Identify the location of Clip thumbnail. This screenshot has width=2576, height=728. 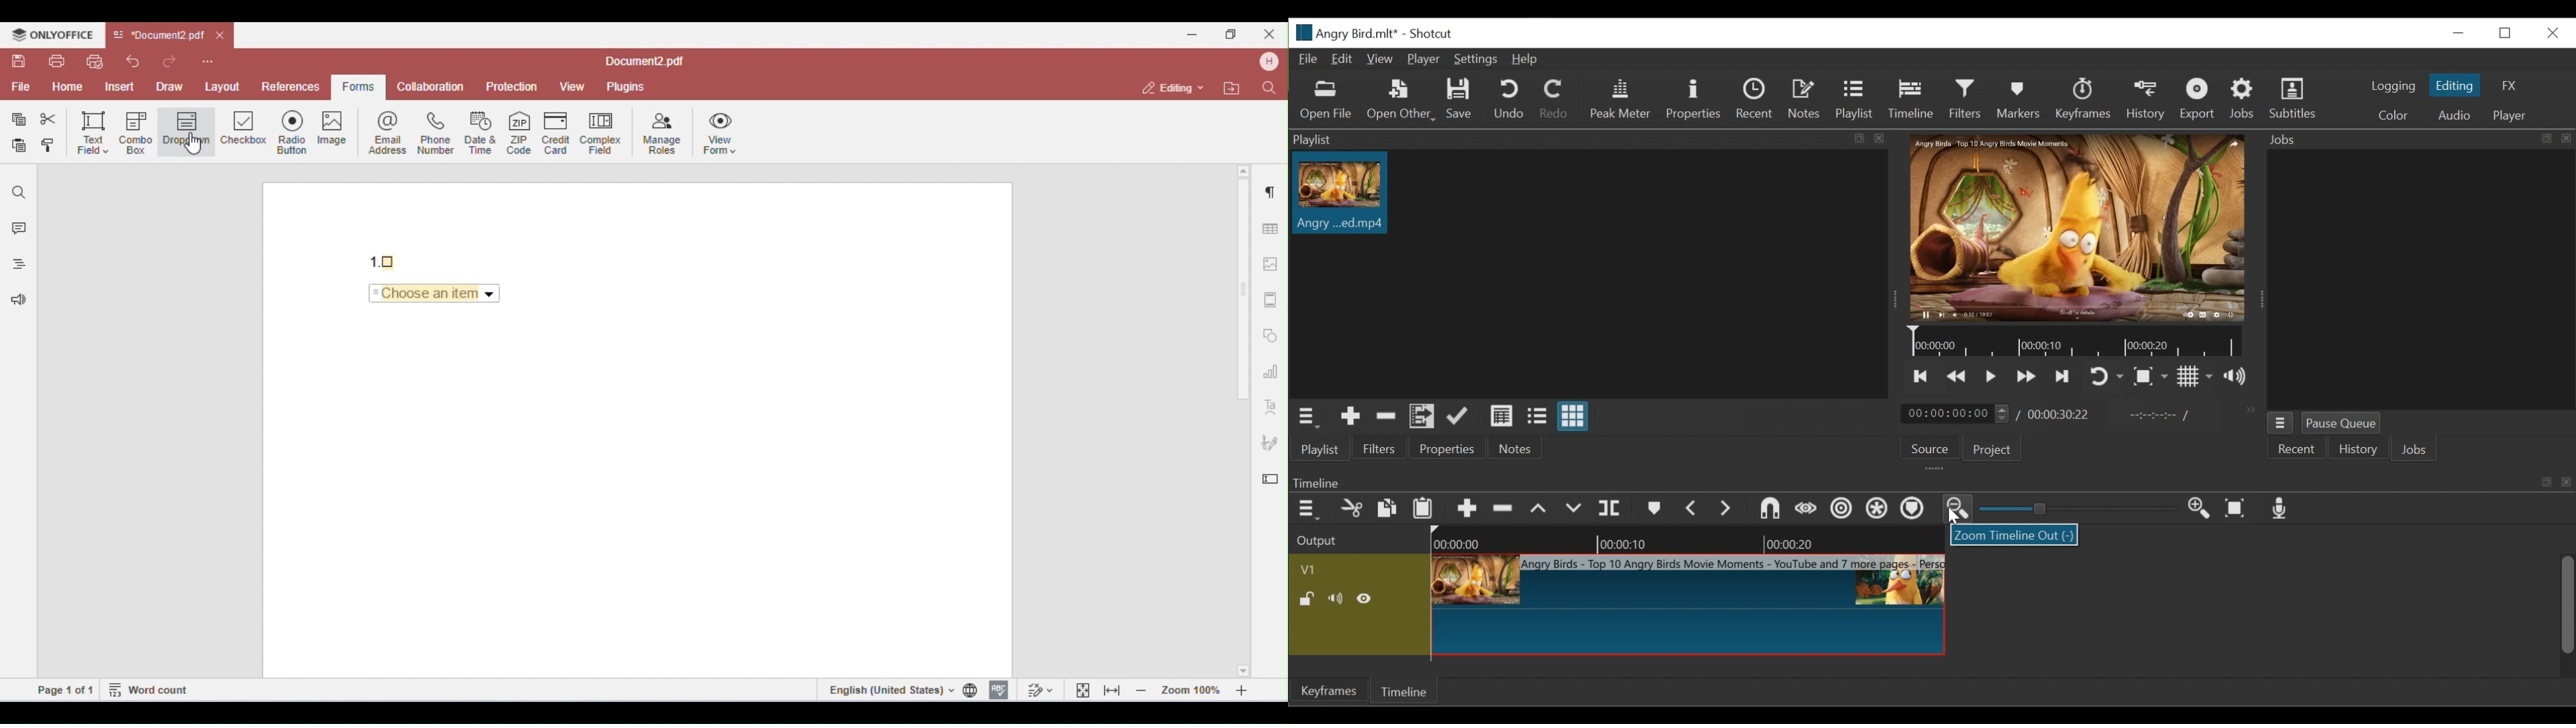
(1342, 192).